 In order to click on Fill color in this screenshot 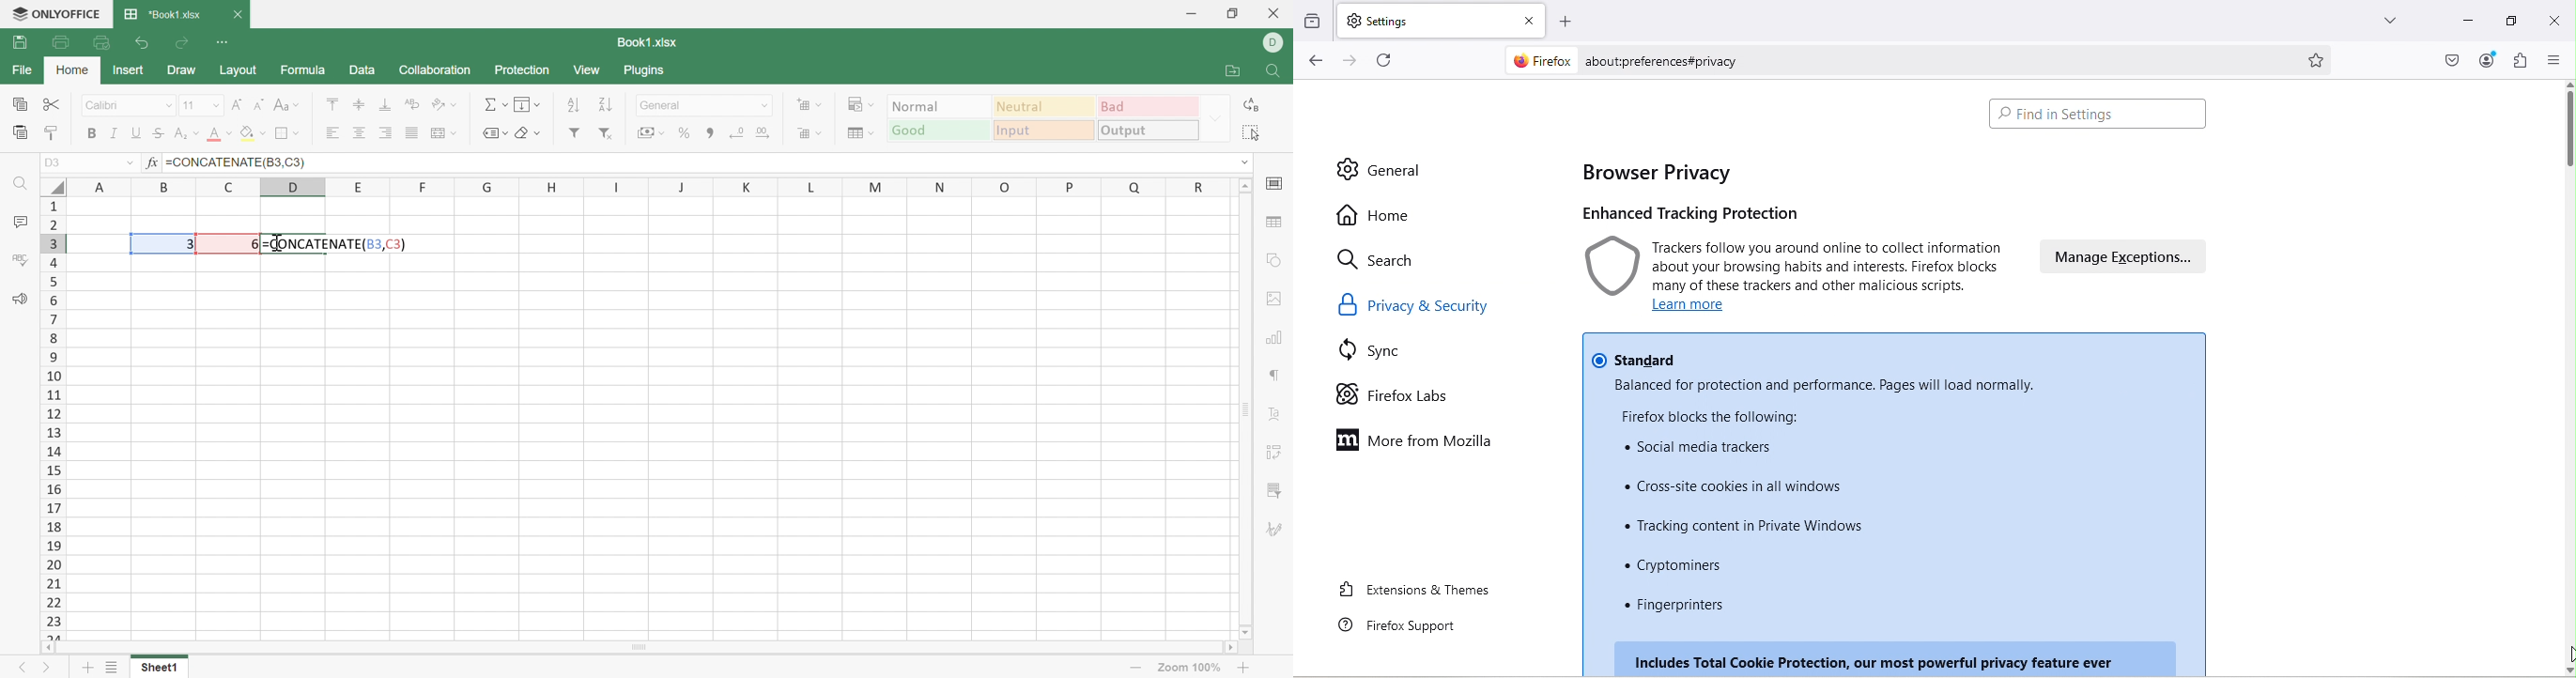, I will do `click(253, 133)`.